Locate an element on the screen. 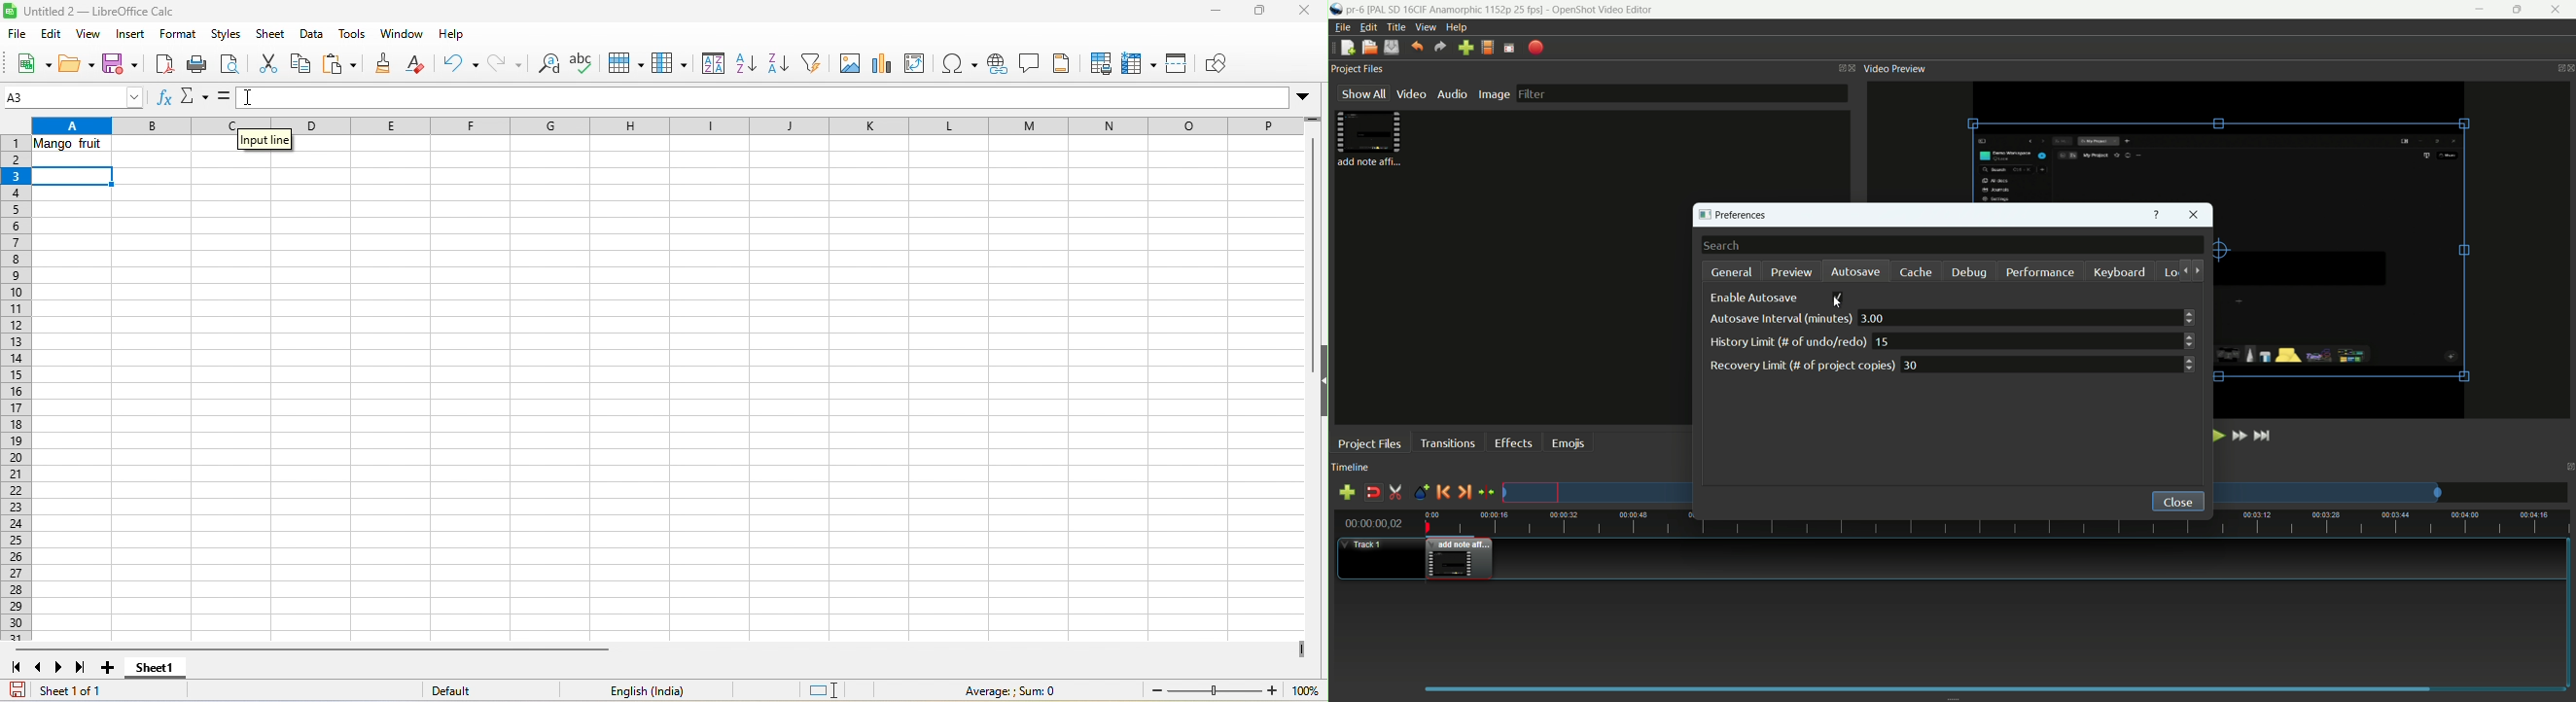 Image resolution: width=2576 pixels, height=728 pixels. scroll to last sheet is located at coordinates (82, 668).